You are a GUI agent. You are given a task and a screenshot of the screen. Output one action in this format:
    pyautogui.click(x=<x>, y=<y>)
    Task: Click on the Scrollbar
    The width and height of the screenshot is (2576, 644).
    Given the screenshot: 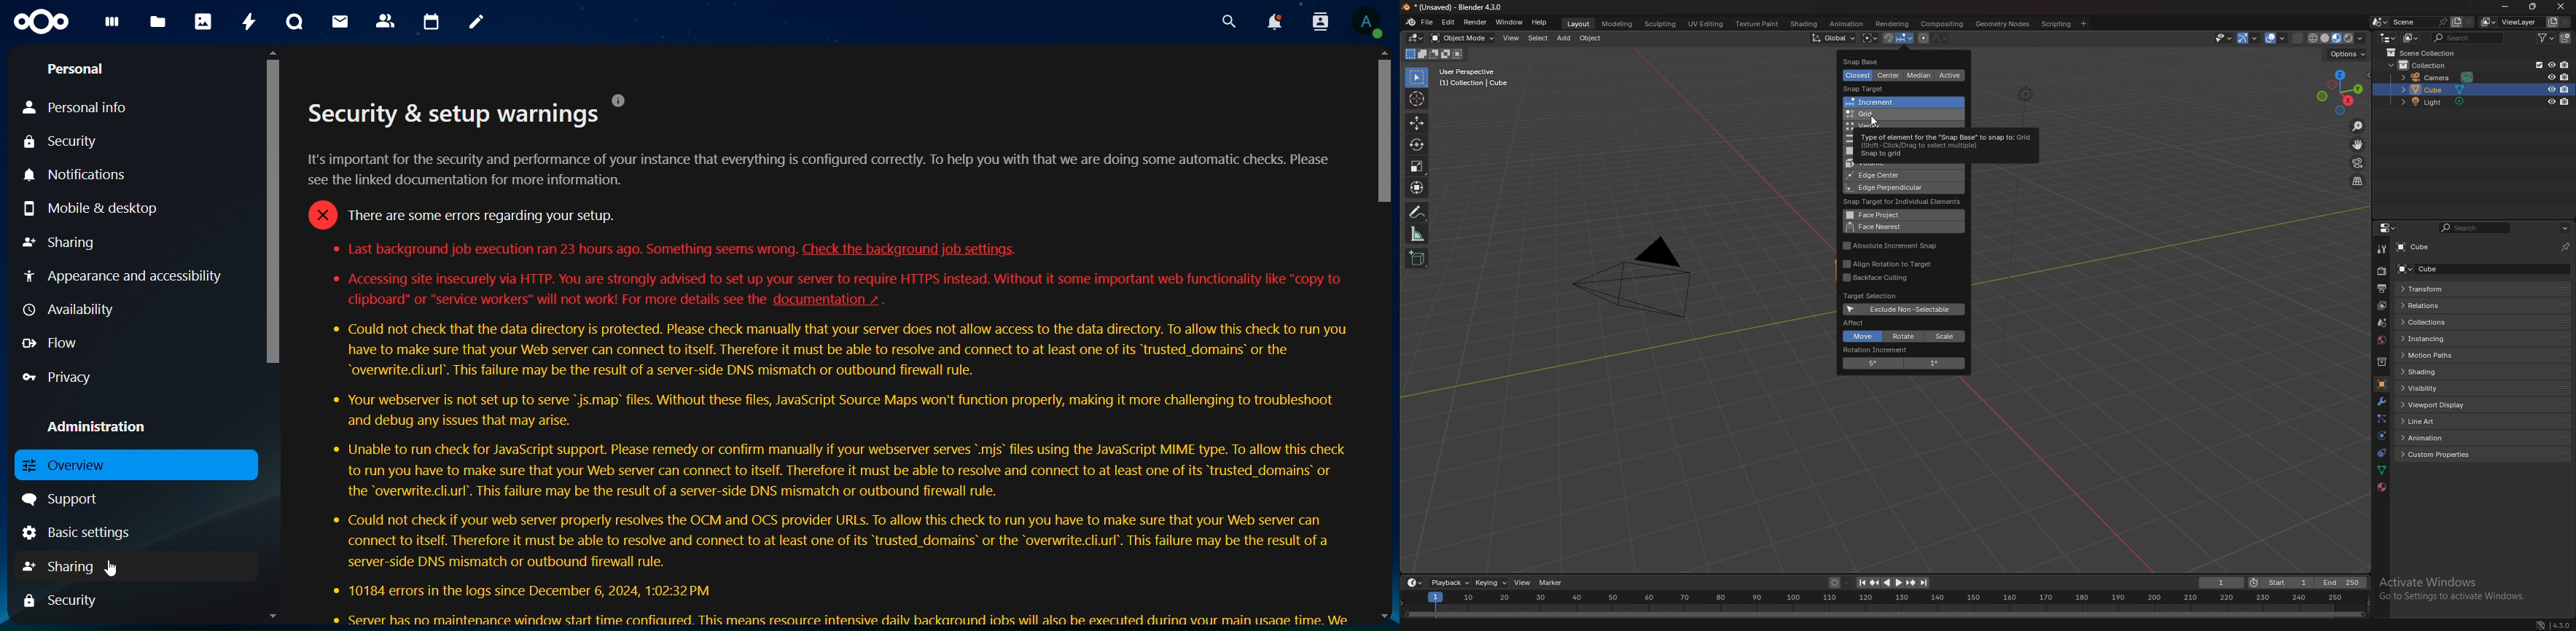 What is the action you would take?
    pyautogui.click(x=1384, y=336)
    